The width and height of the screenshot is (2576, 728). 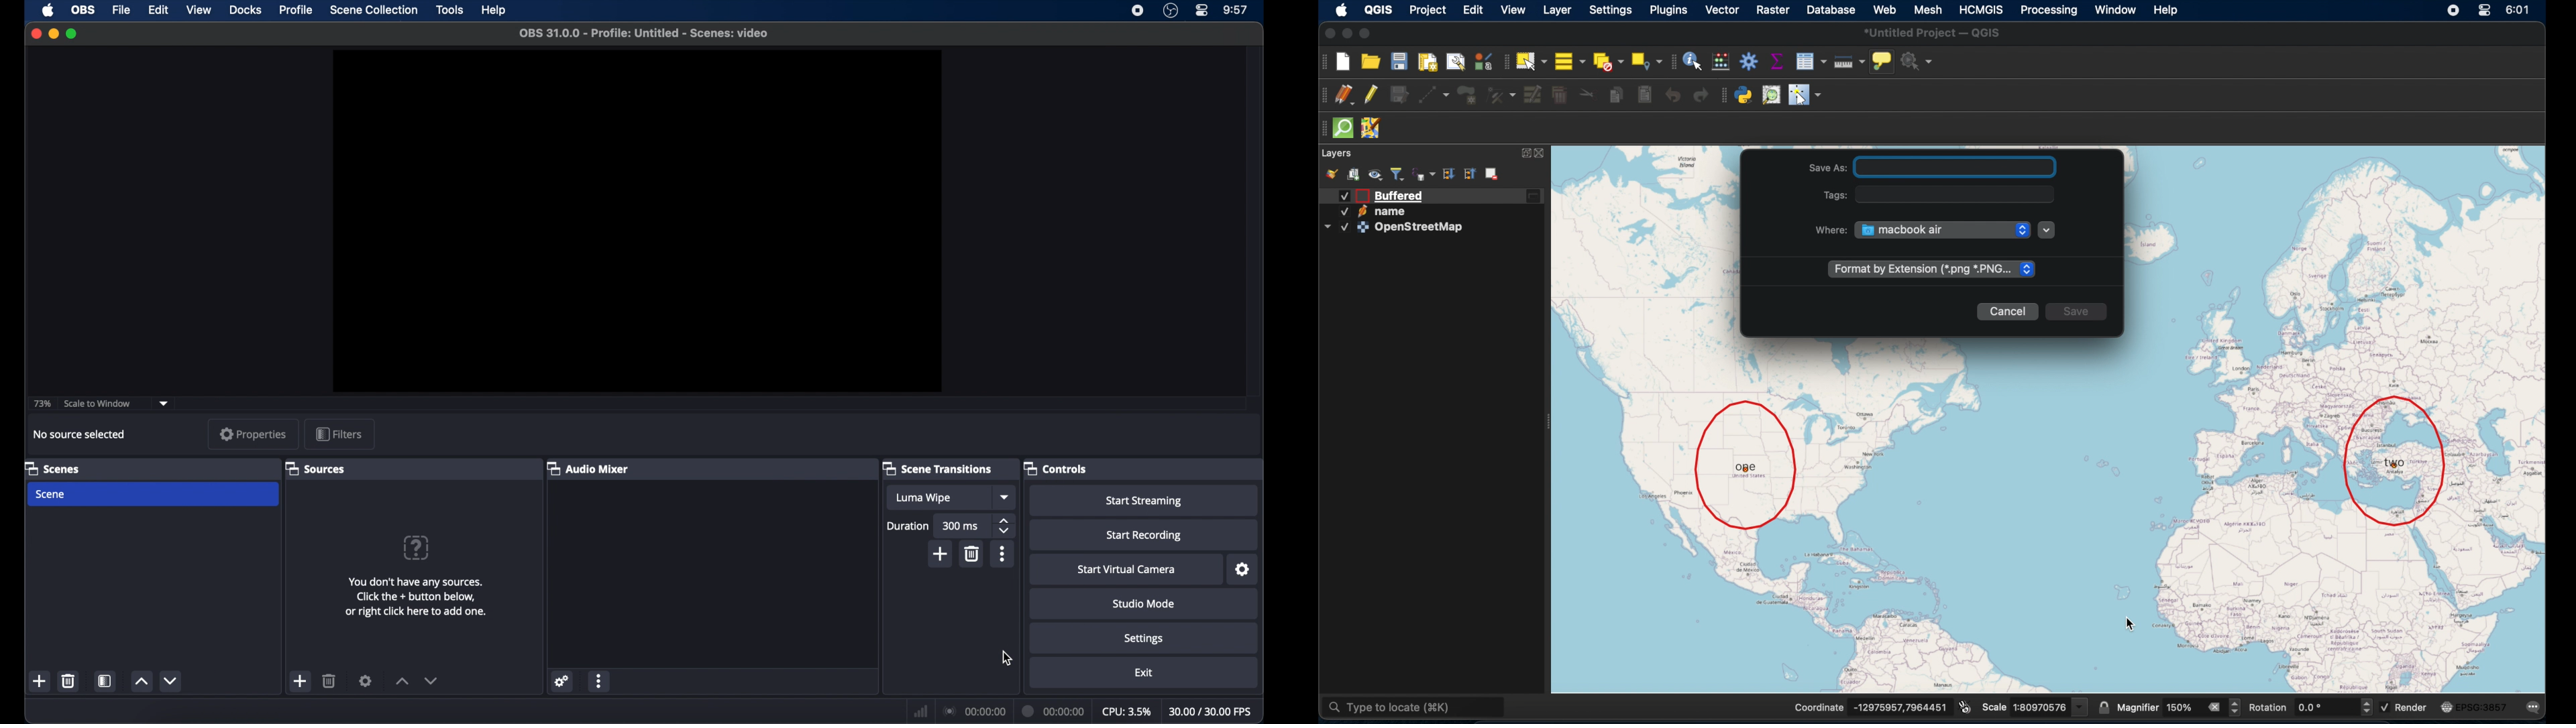 I want to click on identify features, so click(x=1692, y=61).